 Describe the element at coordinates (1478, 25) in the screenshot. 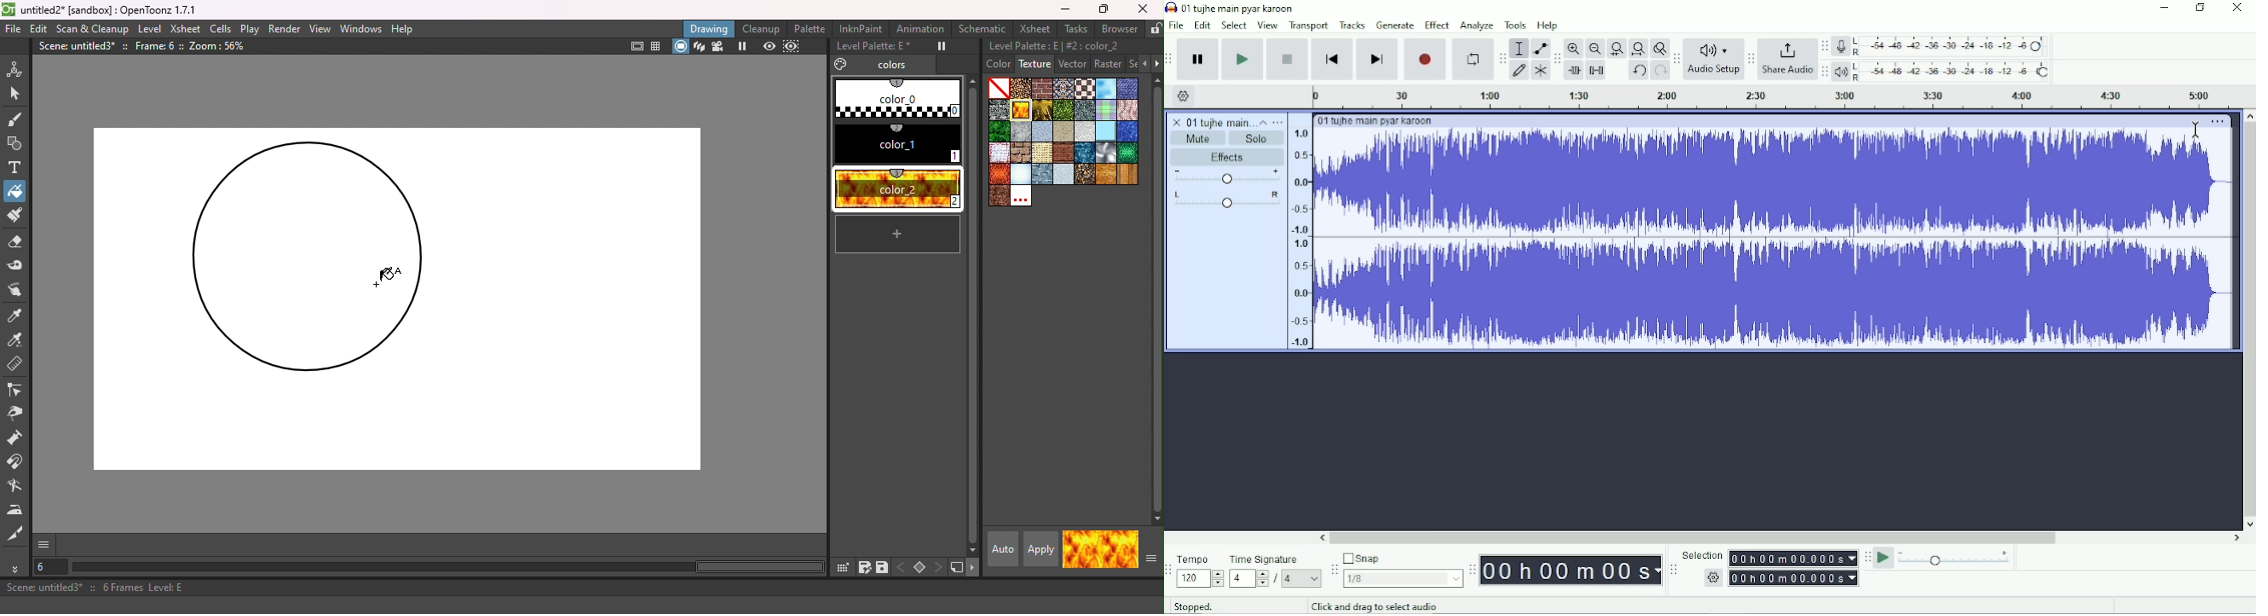

I see `Analyze` at that location.